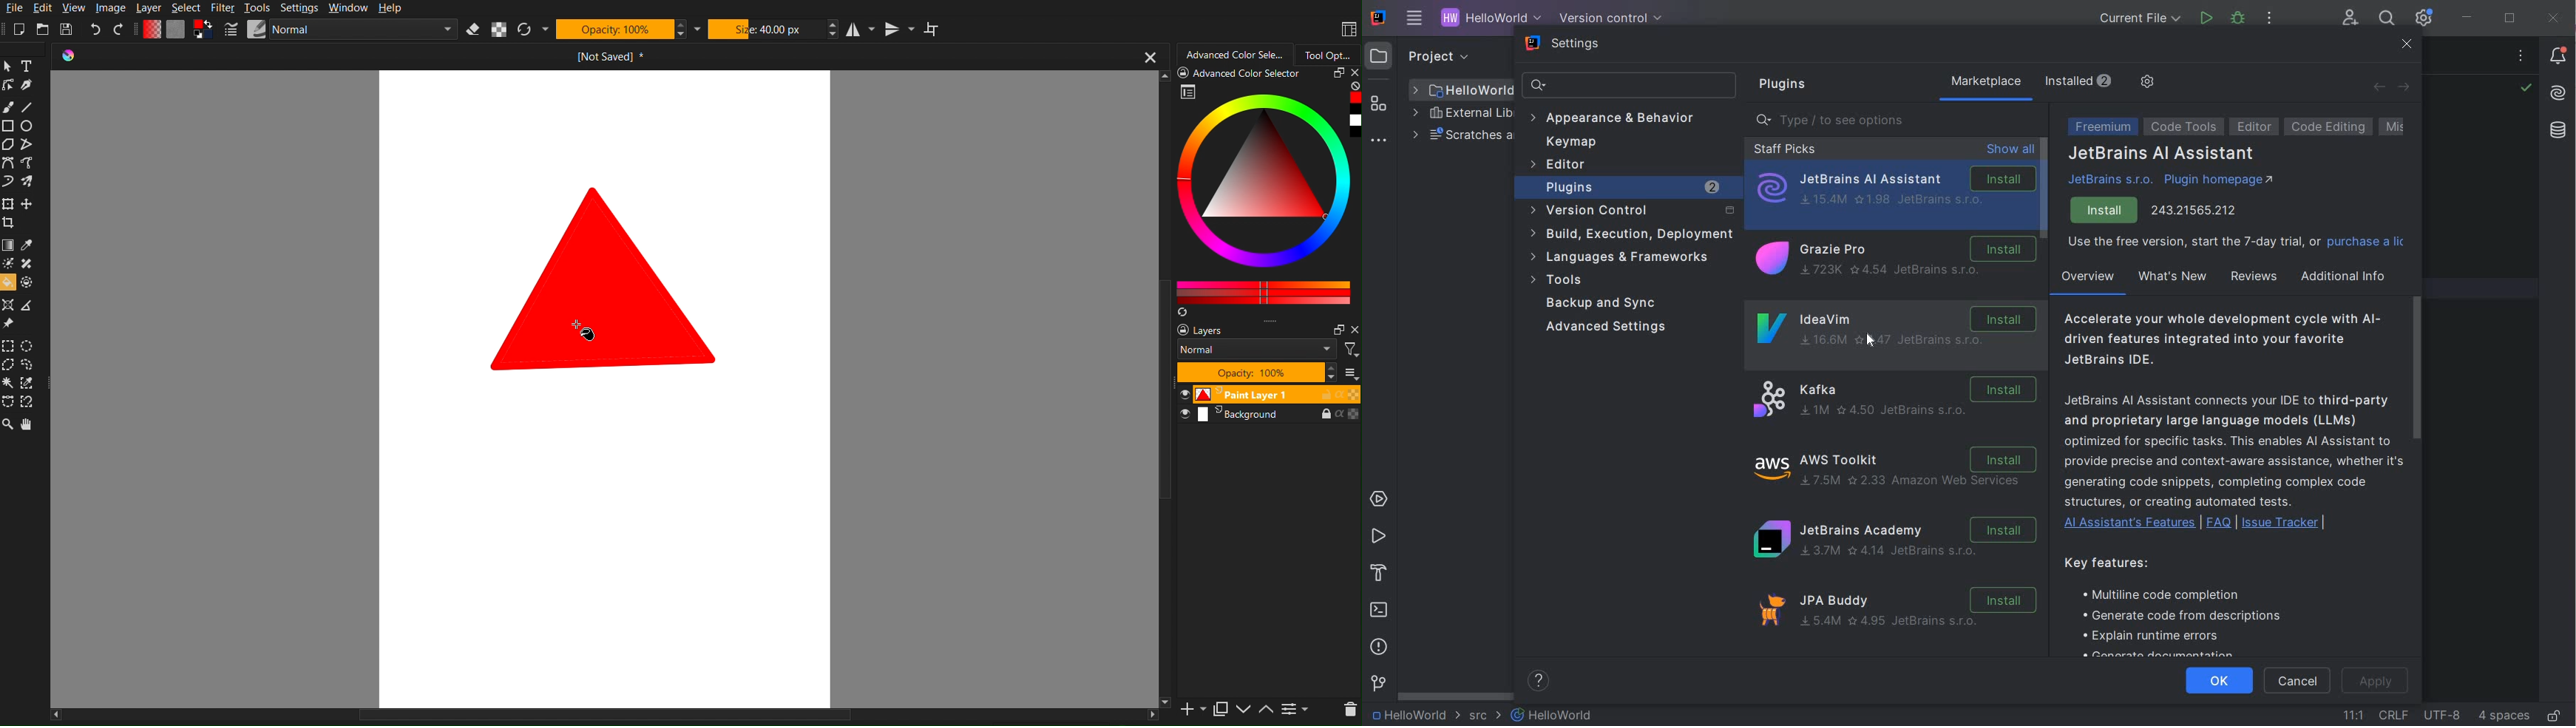 This screenshot has height=728, width=2576. What do you see at coordinates (1348, 29) in the screenshot?
I see `Workspaces` at bounding box center [1348, 29].